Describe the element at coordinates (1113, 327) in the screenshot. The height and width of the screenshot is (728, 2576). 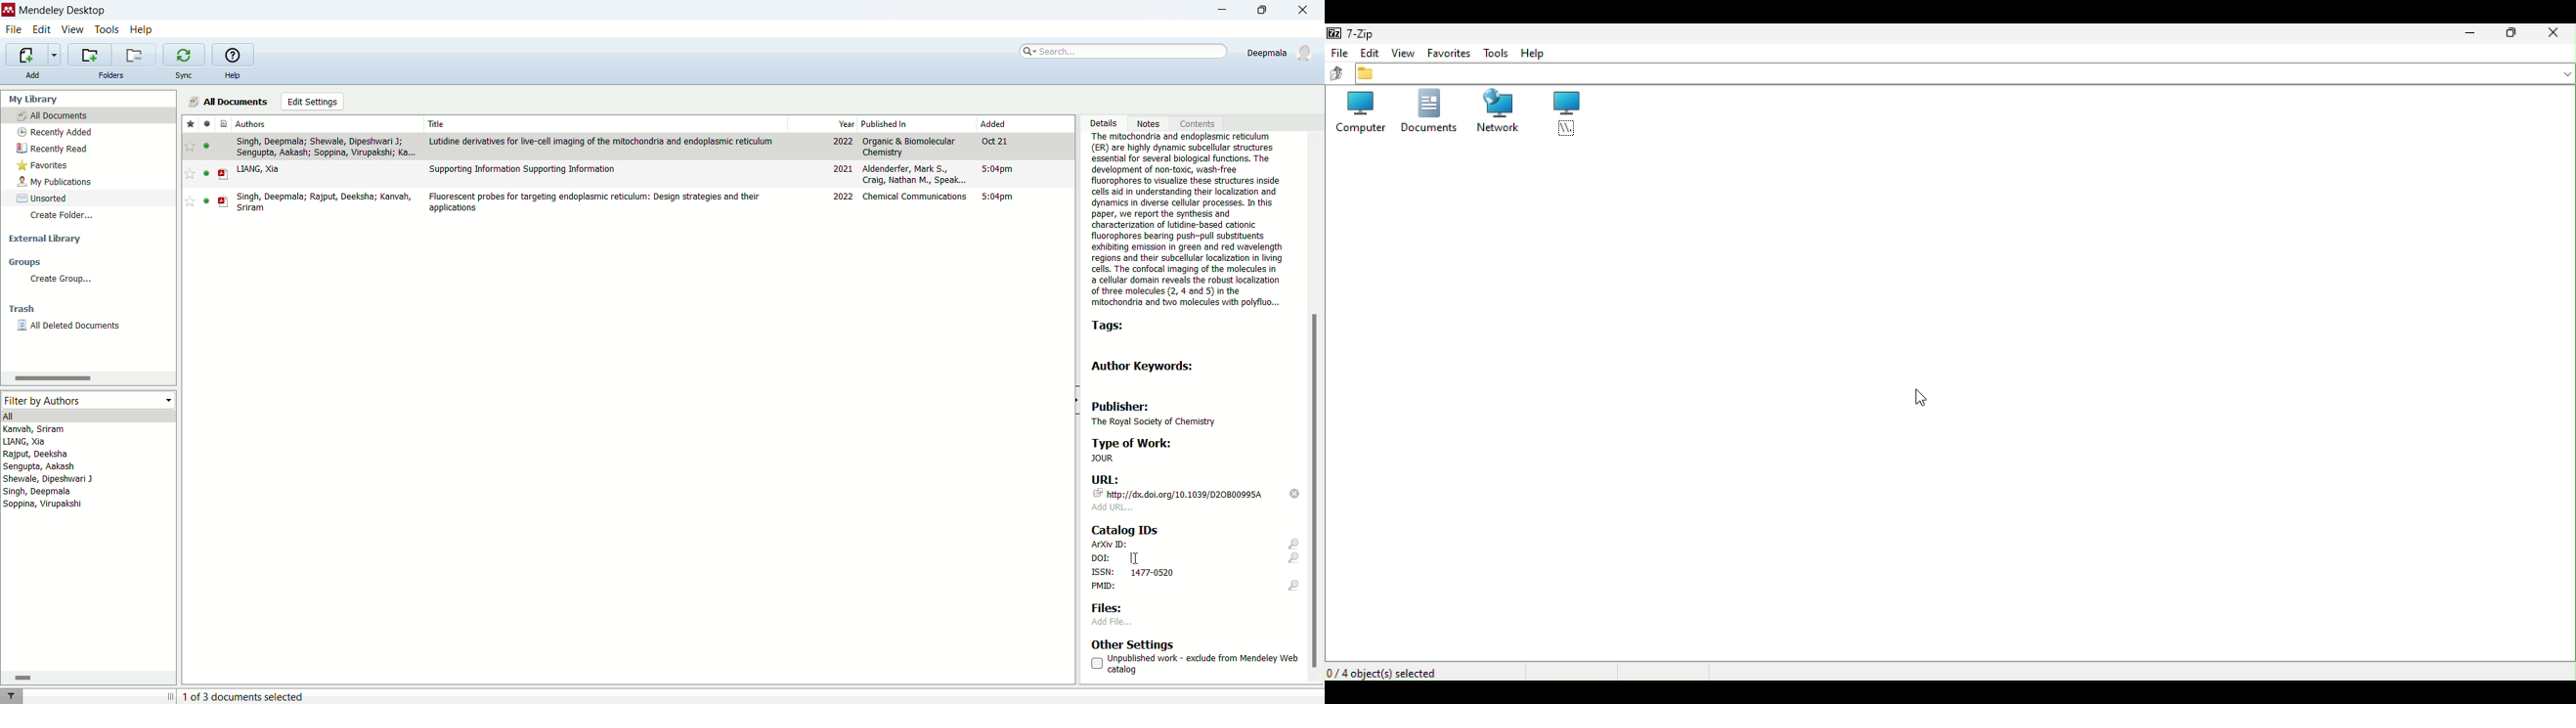
I see `tags: ` at that location.